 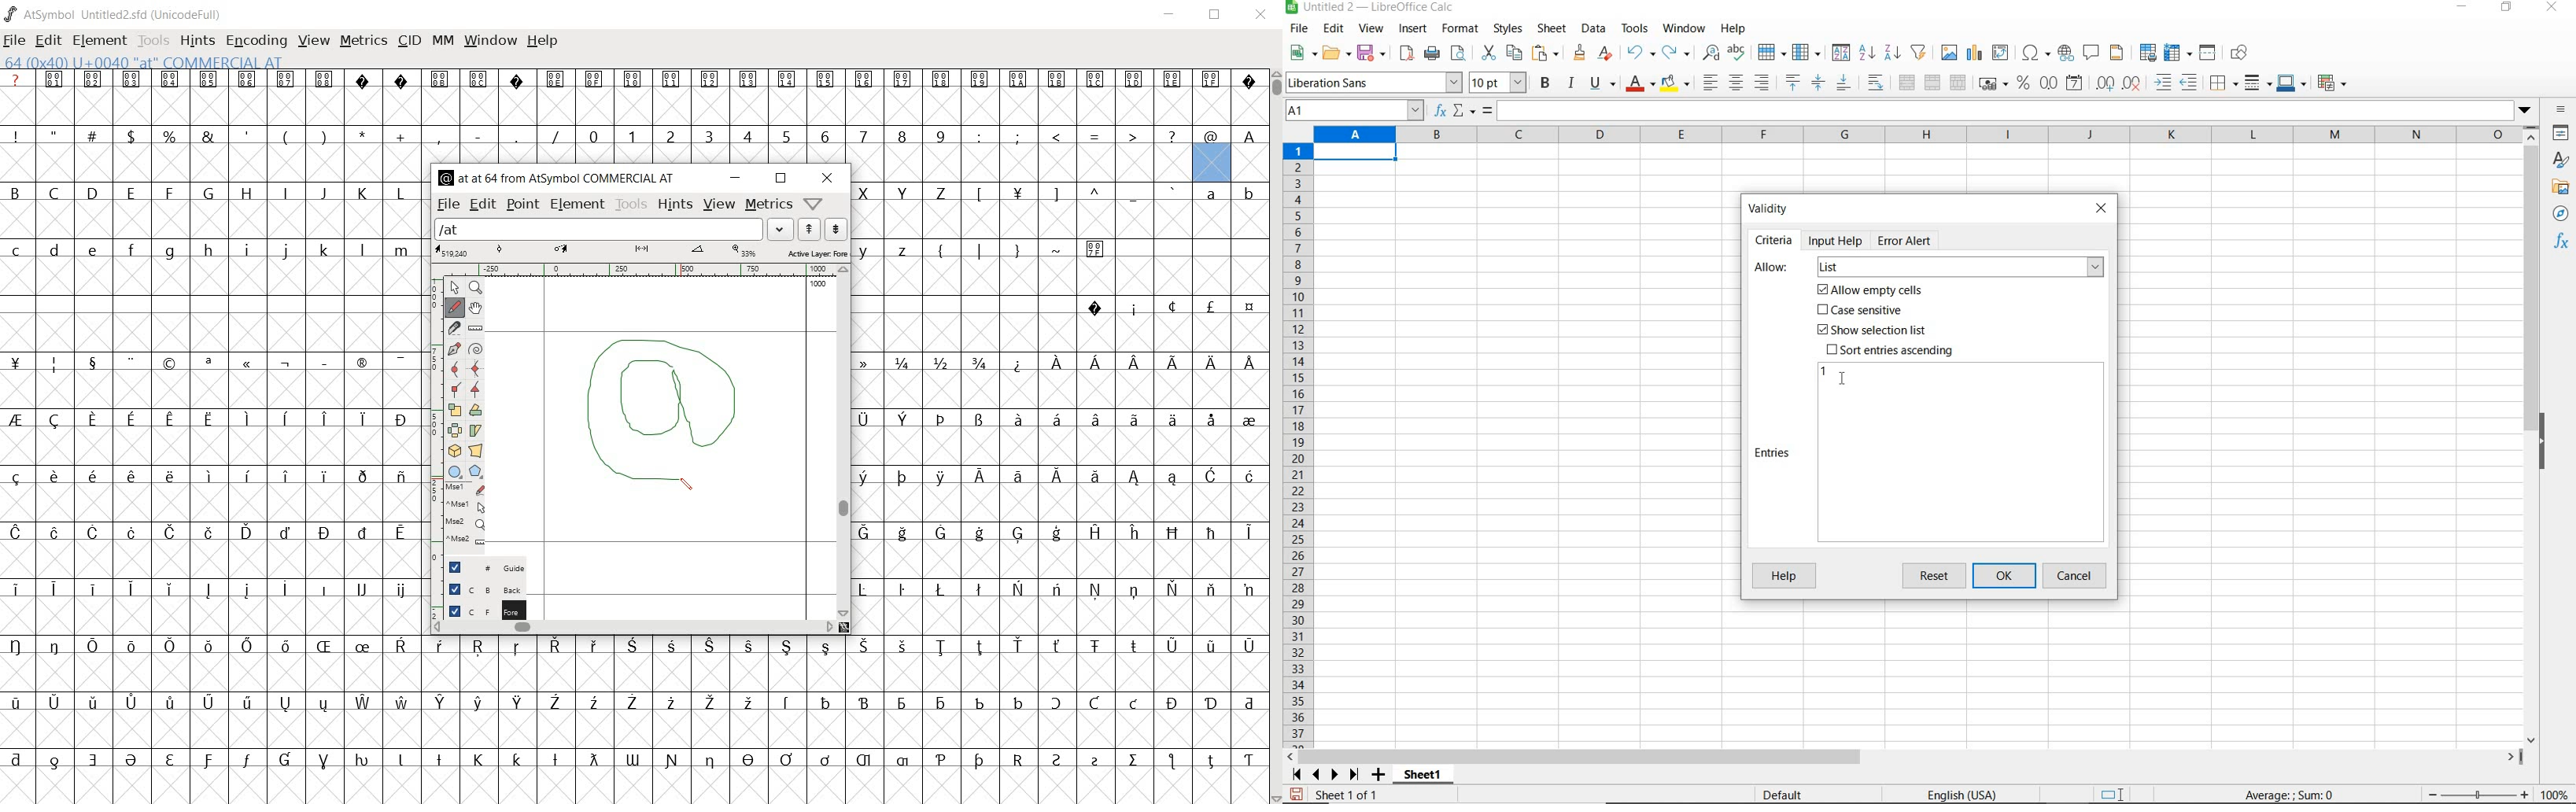 I want to click on FONT NAME, so click(x=115, y=14).